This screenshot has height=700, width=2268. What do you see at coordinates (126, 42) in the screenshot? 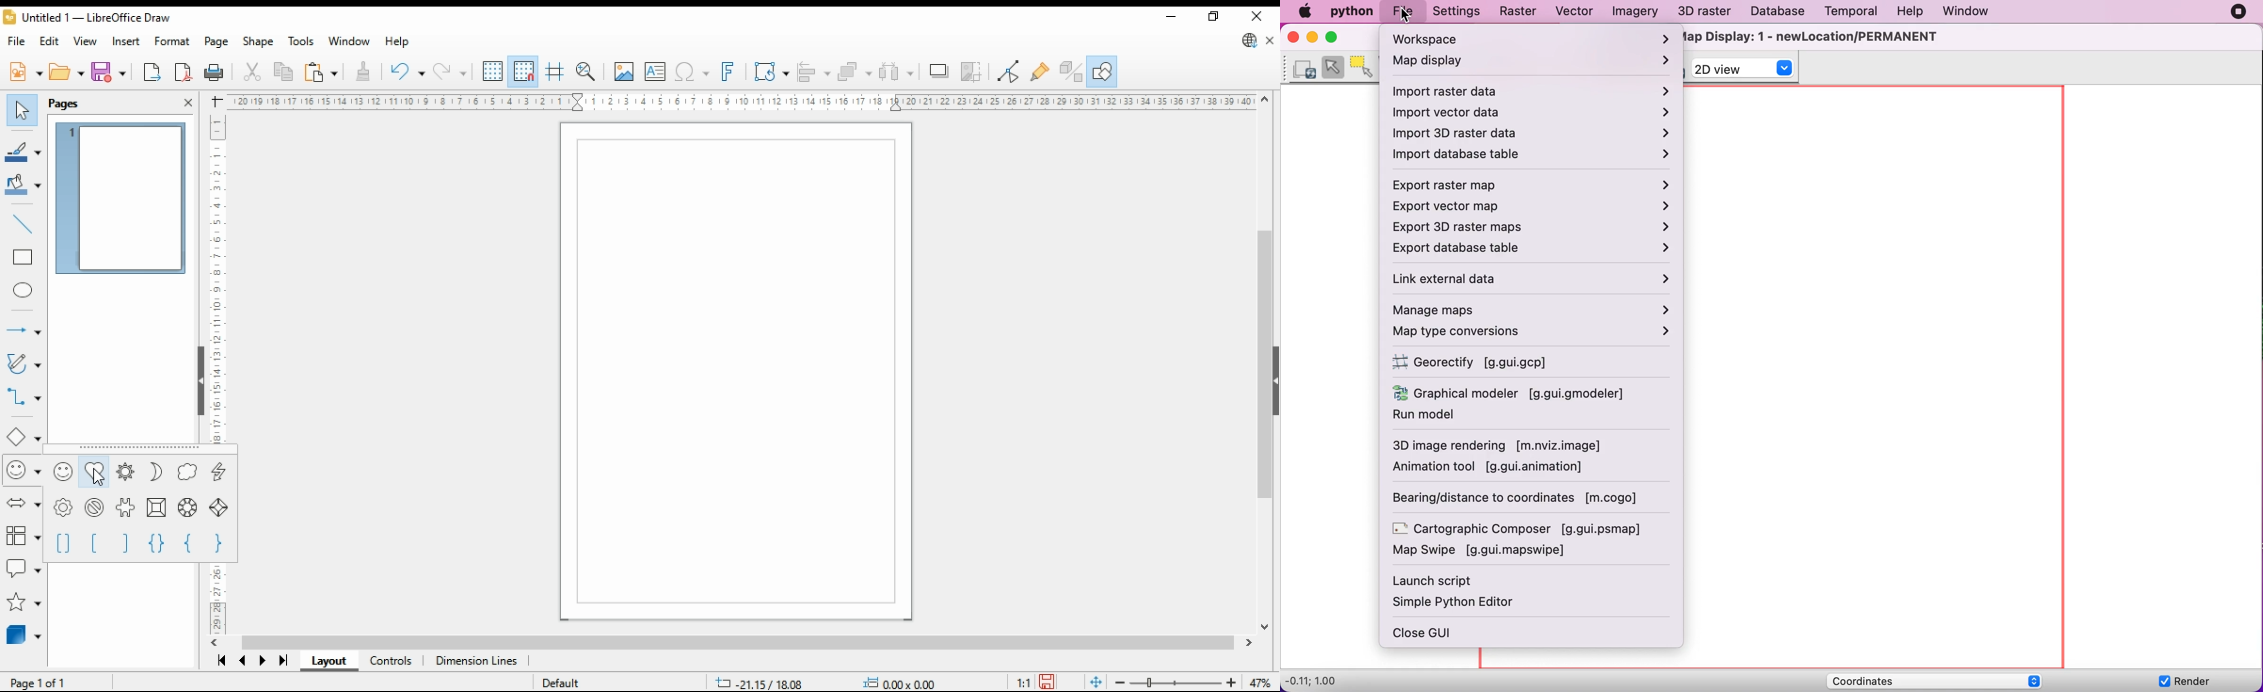
I see `insert` at bounding box center [126, 42].